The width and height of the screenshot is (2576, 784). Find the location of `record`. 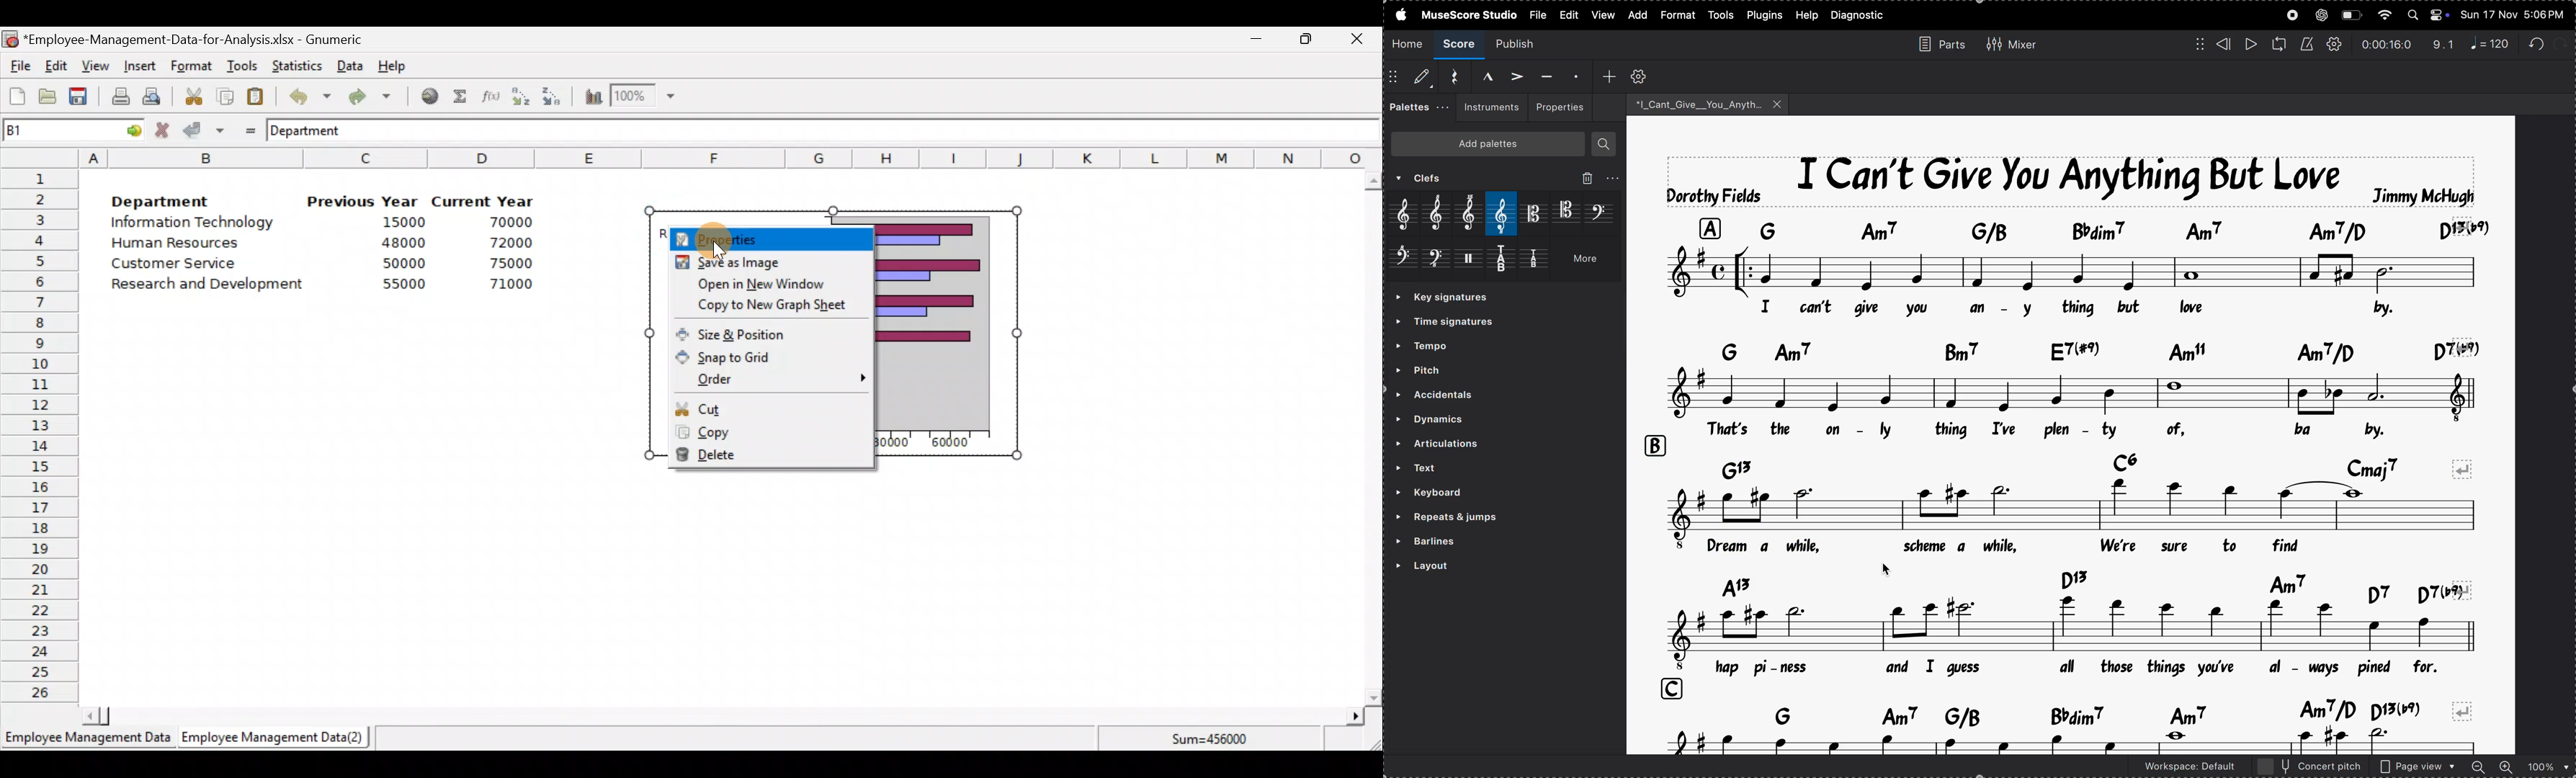

record is located at coordinates (2292, 15).